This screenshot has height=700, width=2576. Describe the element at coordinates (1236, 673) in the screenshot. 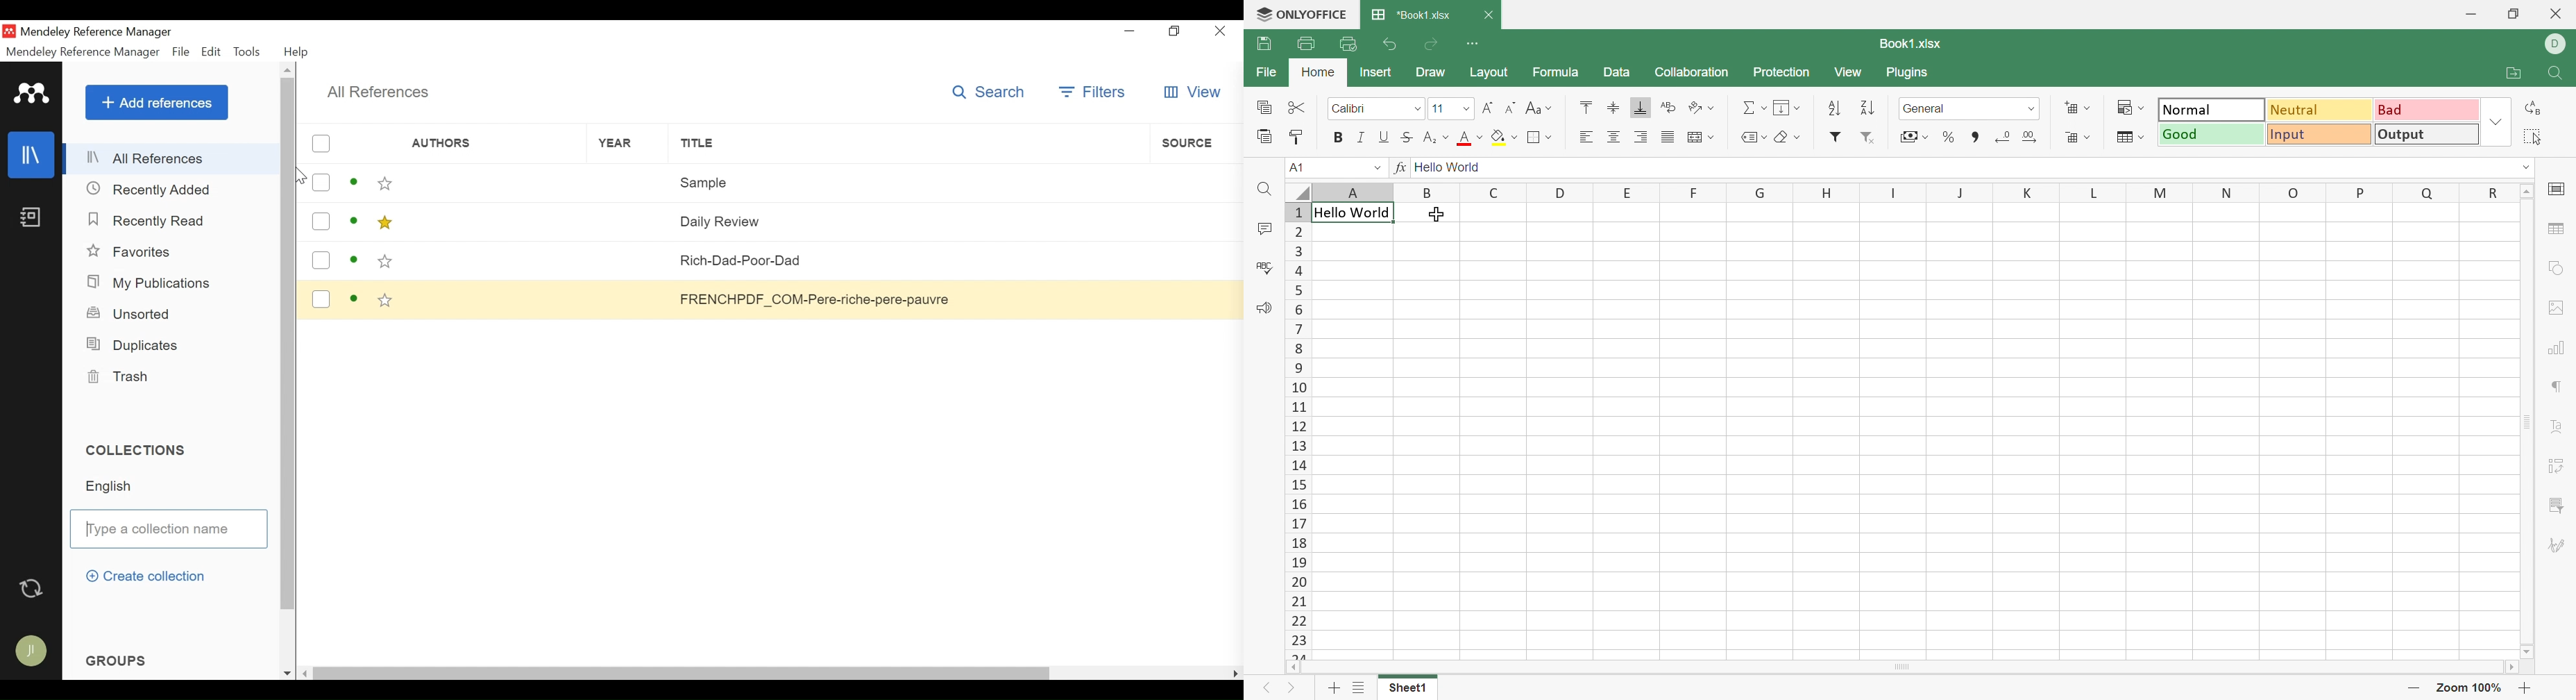

I see `Scroll Right` at that location.